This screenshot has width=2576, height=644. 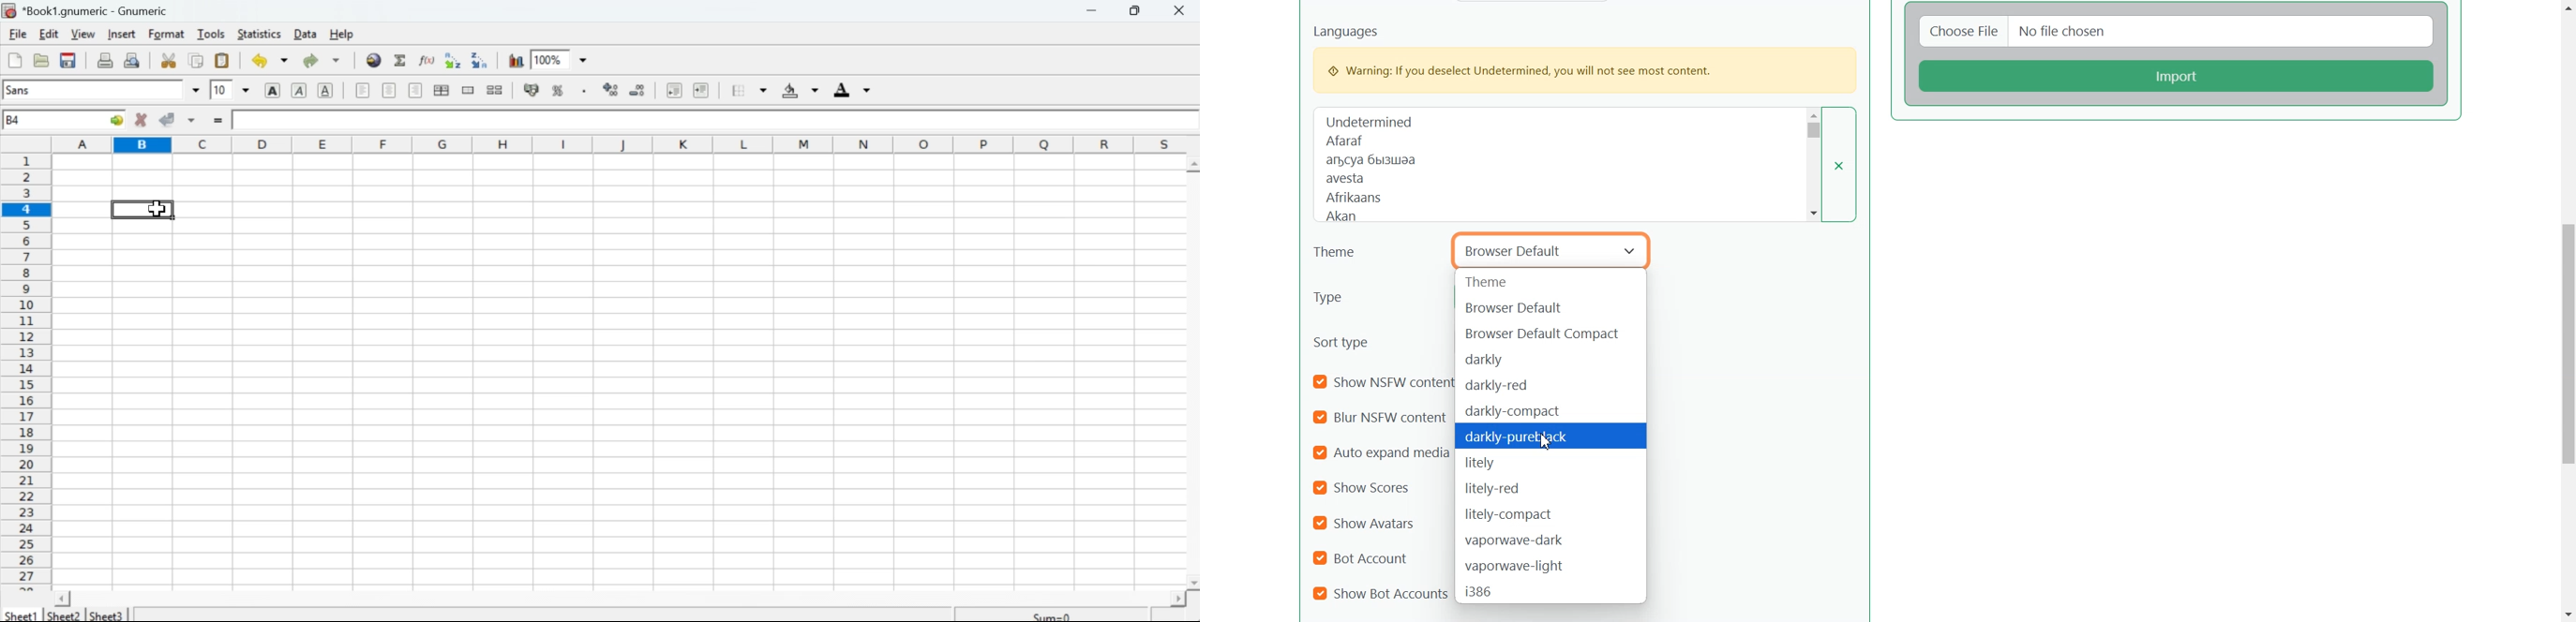 What do you see at coordinates (686, 91) in the screenshot?
I see `Indentation` at bounding box center [686, 91].